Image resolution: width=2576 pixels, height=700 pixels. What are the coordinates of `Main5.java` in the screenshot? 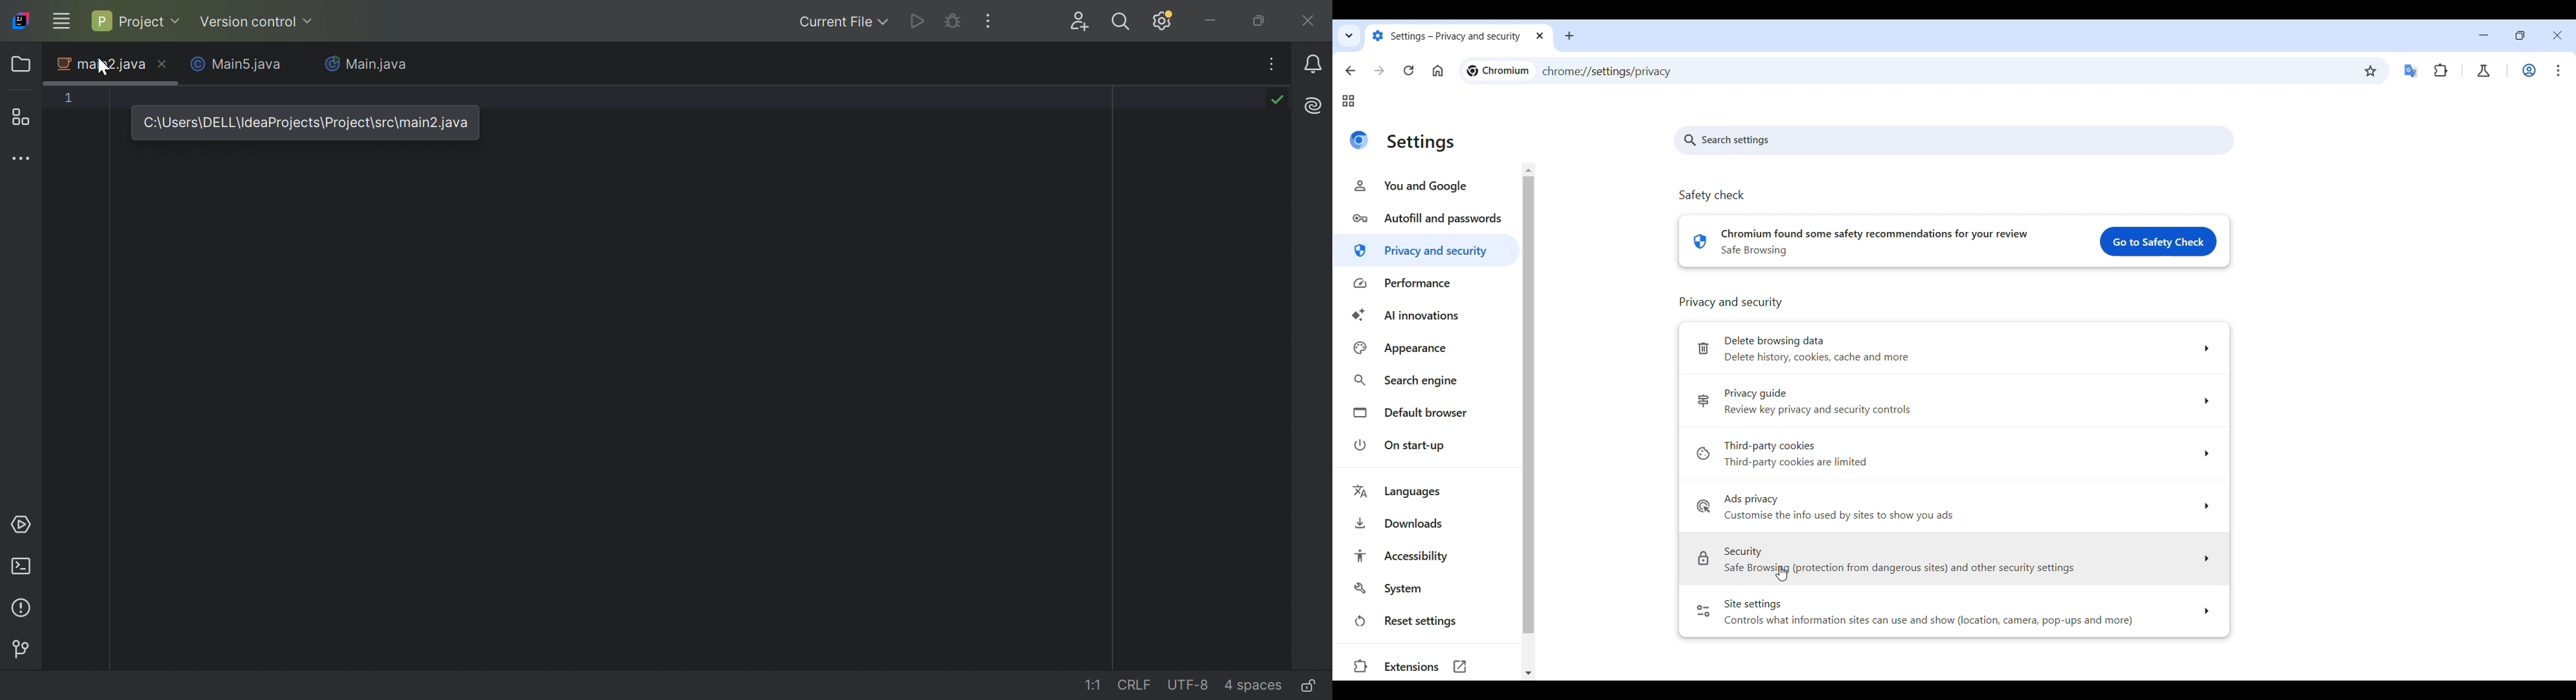 It's located at (239, 65).